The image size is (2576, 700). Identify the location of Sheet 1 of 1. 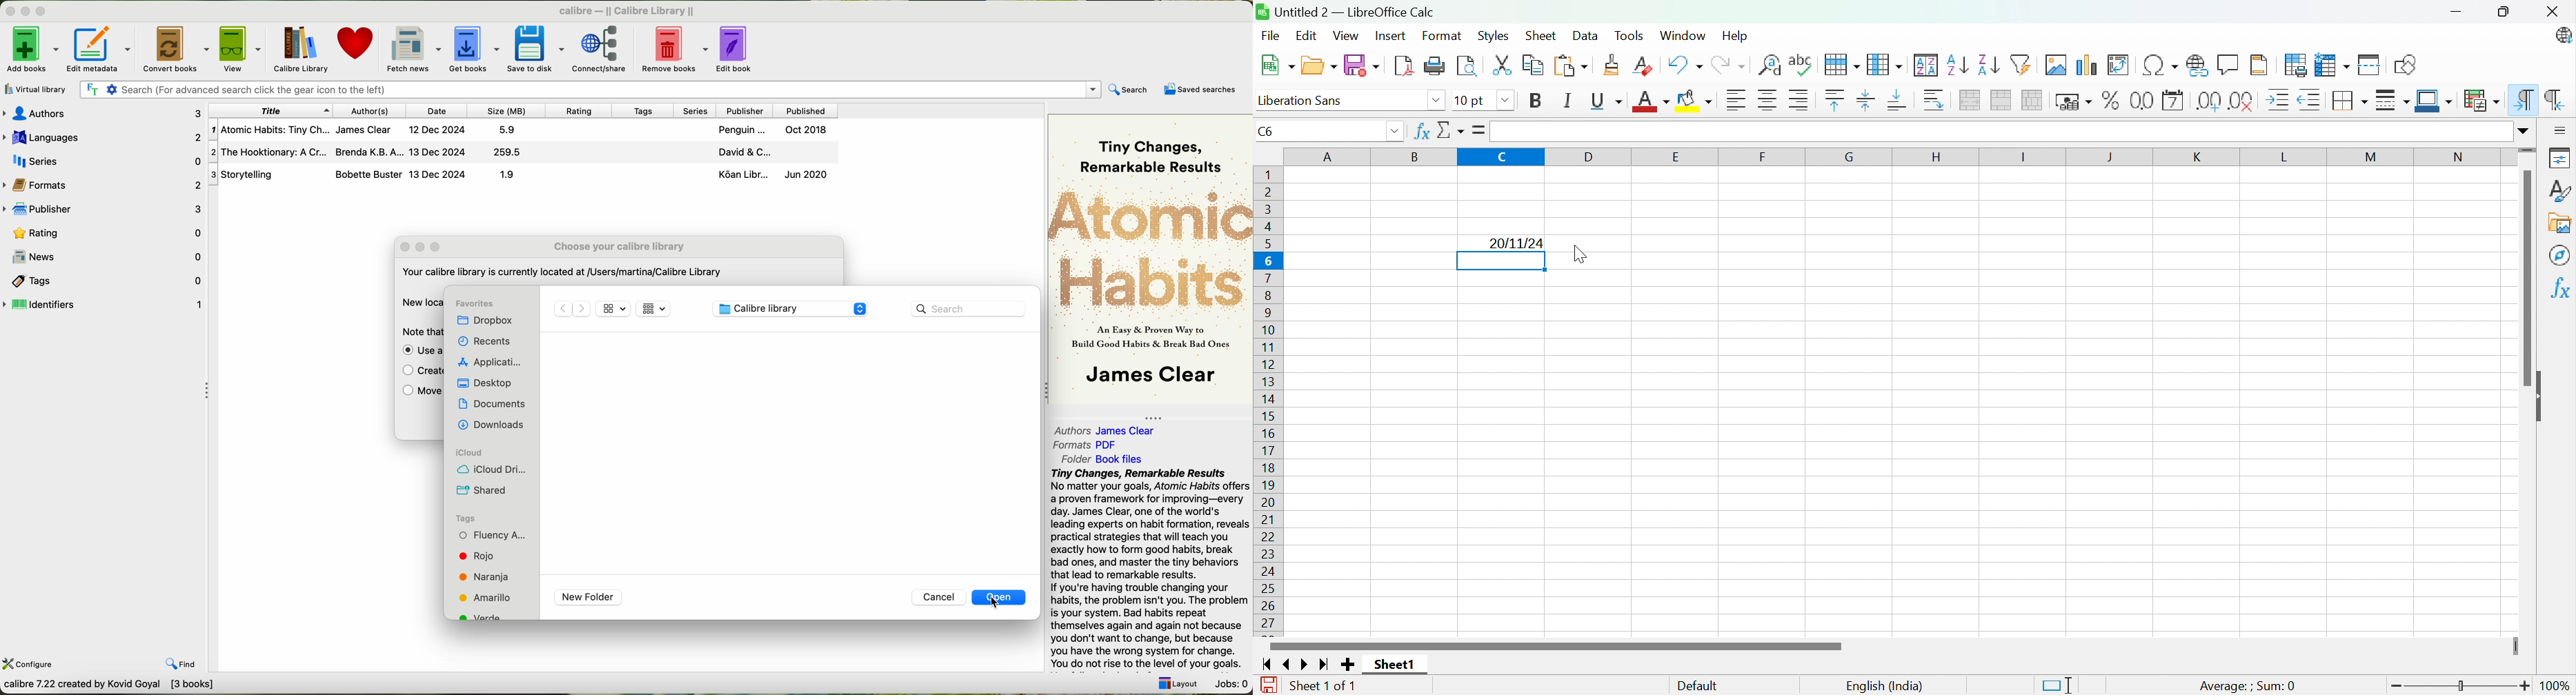
(1322, 686).